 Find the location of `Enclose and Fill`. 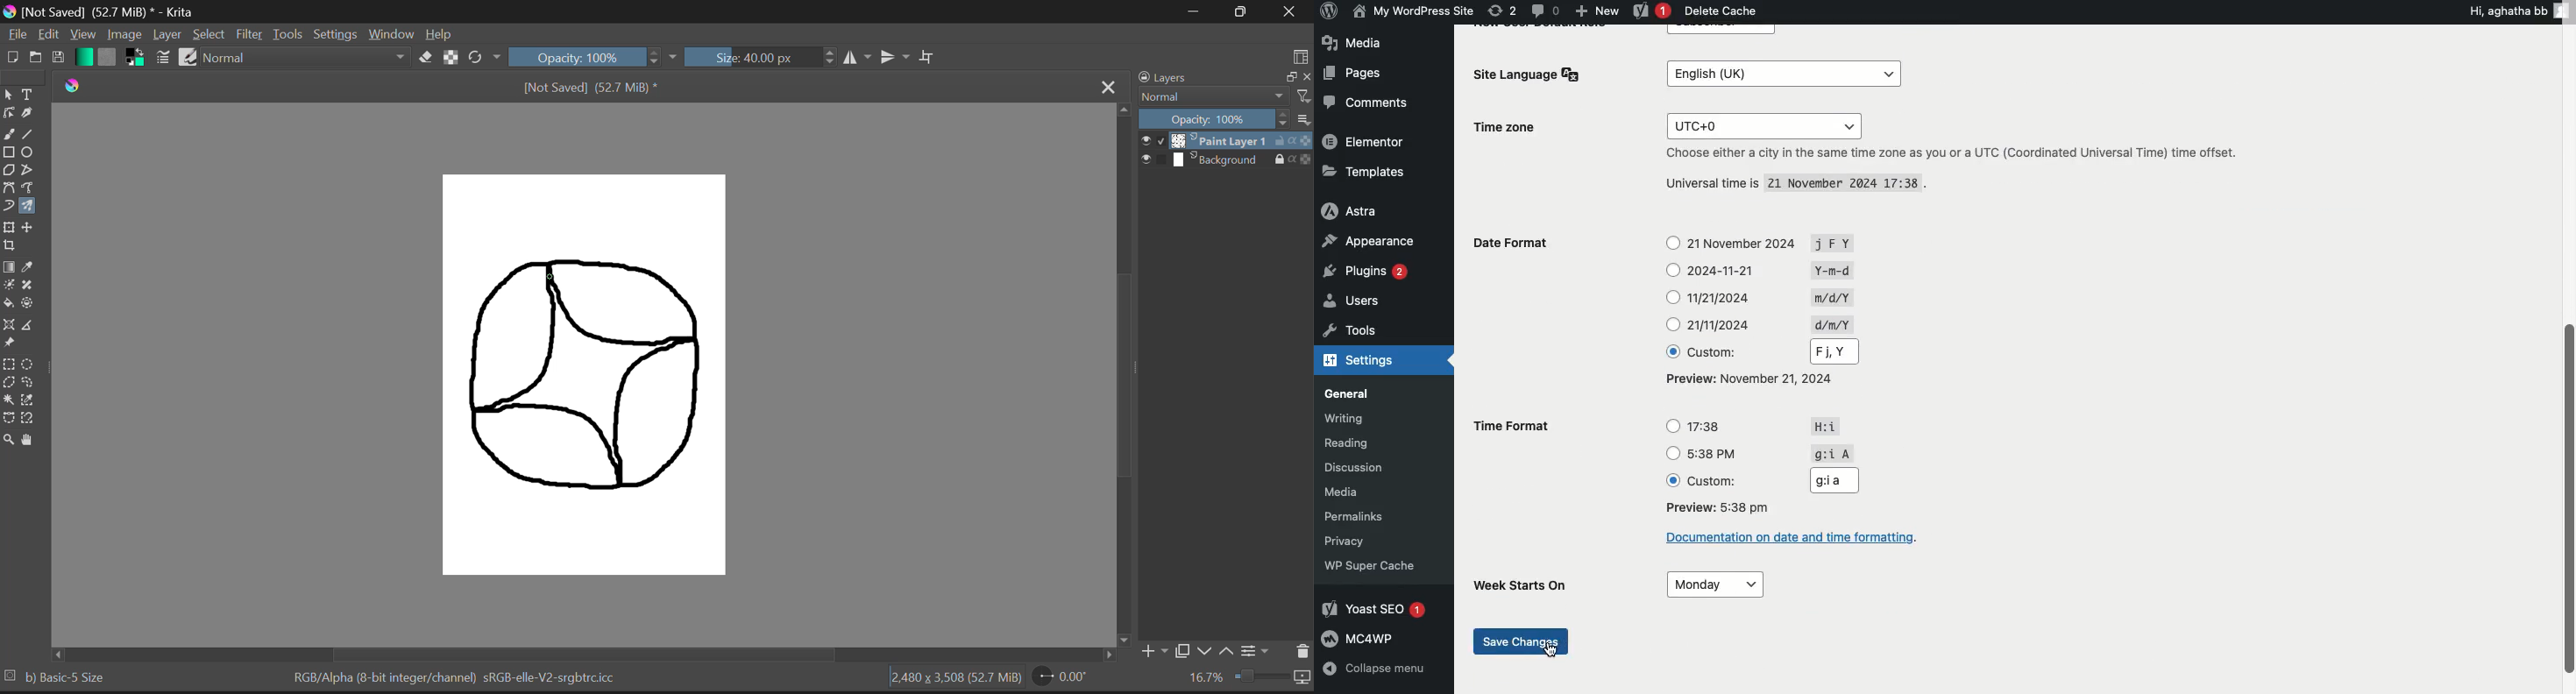

Enclose and Fill is located at coordinates (29, 305).